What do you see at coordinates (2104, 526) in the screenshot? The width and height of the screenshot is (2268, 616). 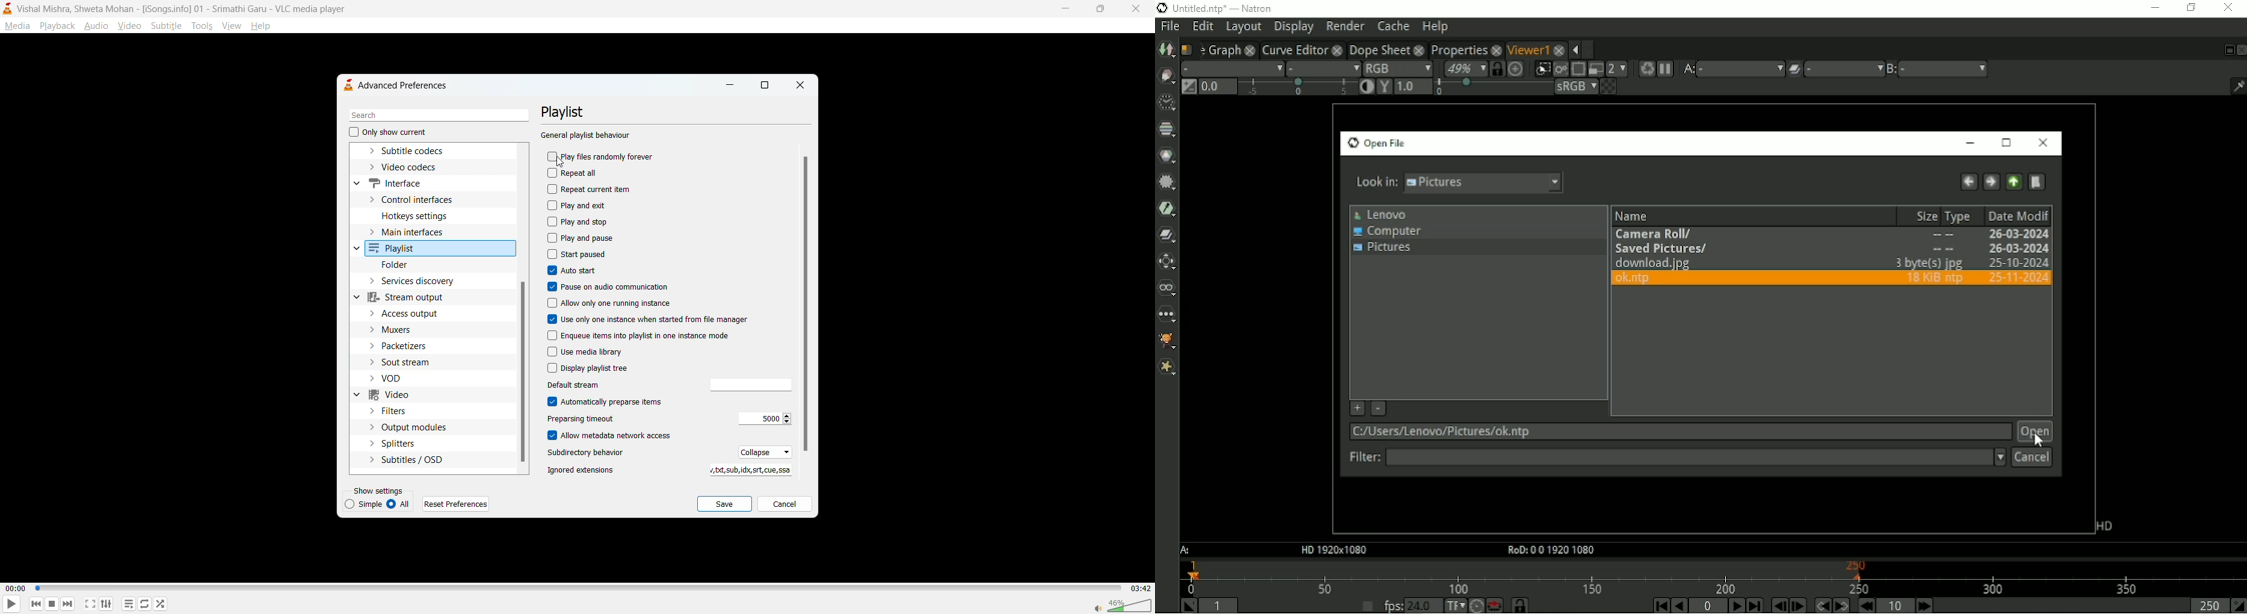 I see `HD` at bounding box center [2104, 526].